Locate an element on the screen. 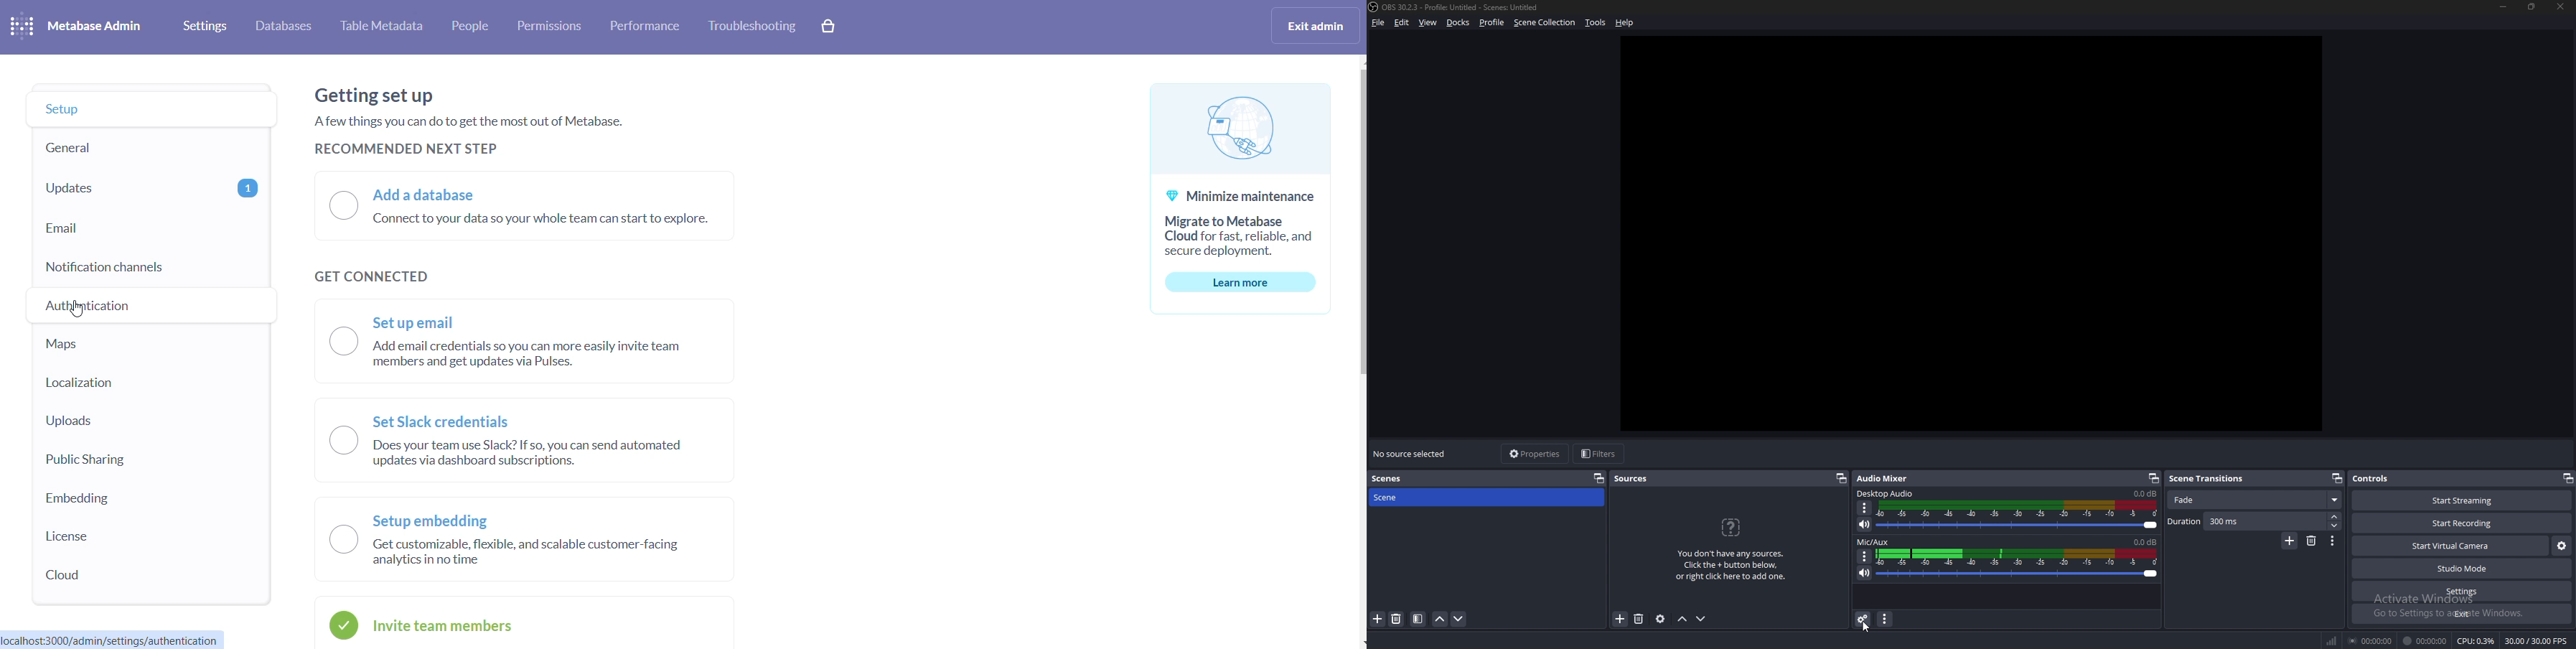  move sources down is located at coordinates (1702, 619).